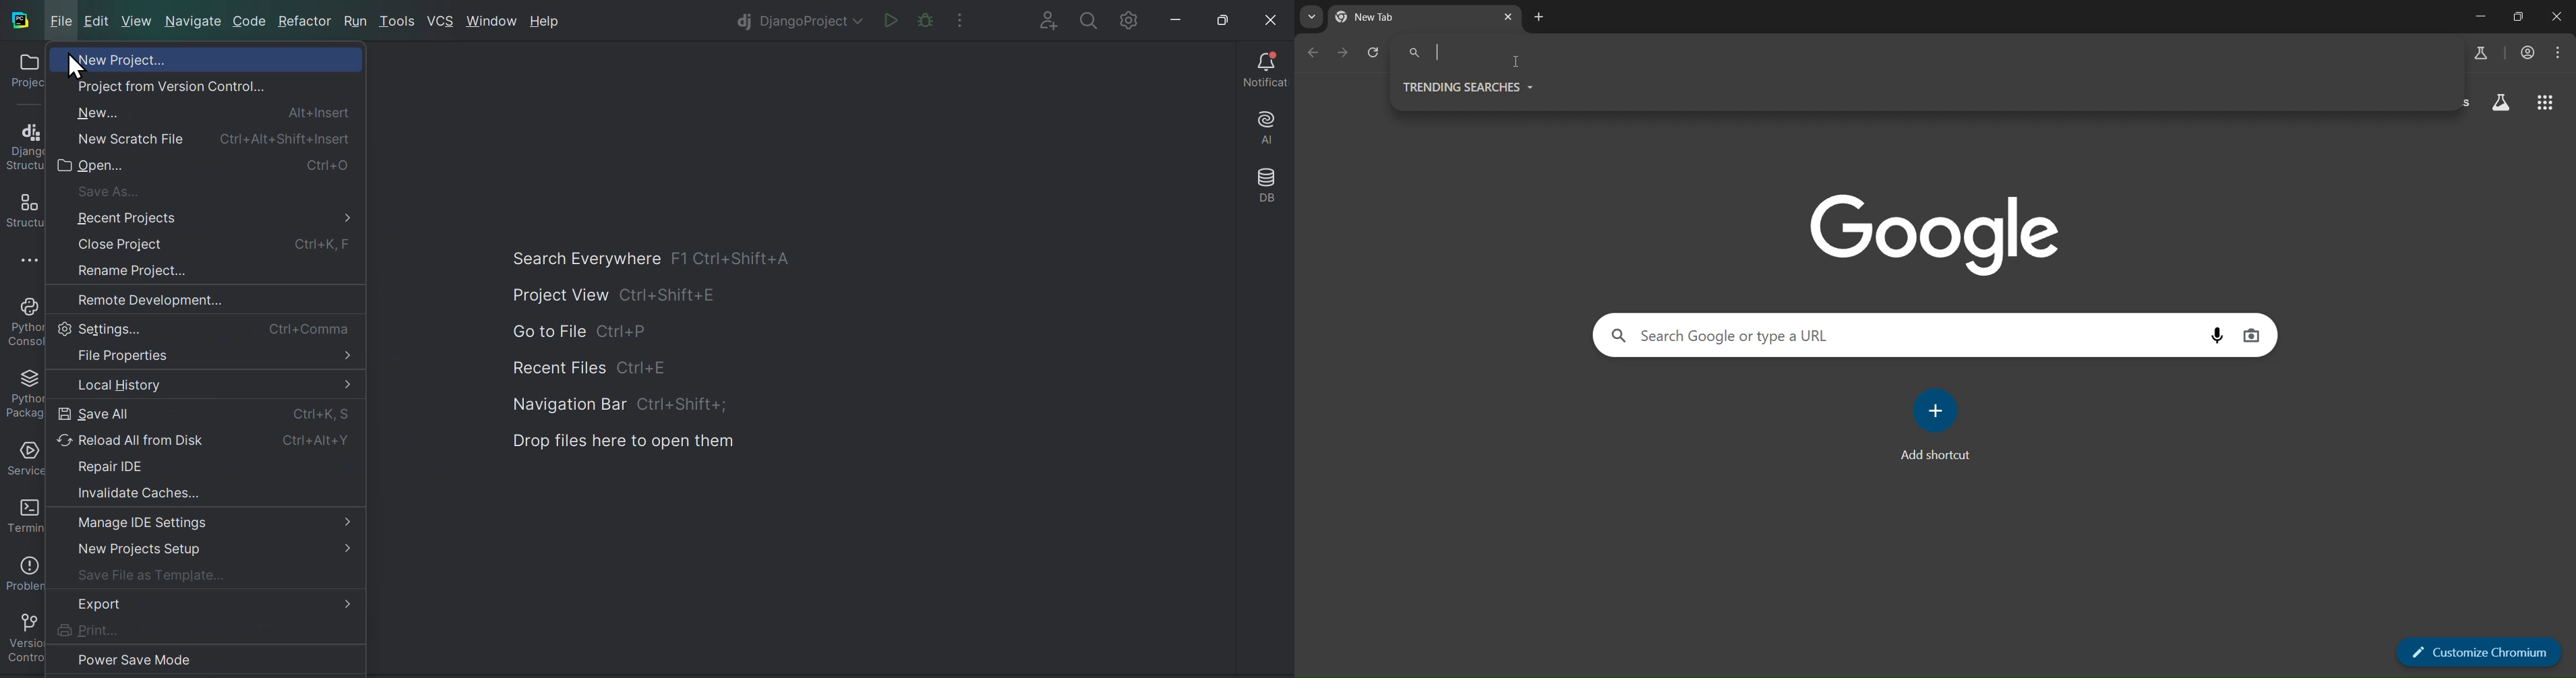  I want to click on cursor, so click(1516, 63).